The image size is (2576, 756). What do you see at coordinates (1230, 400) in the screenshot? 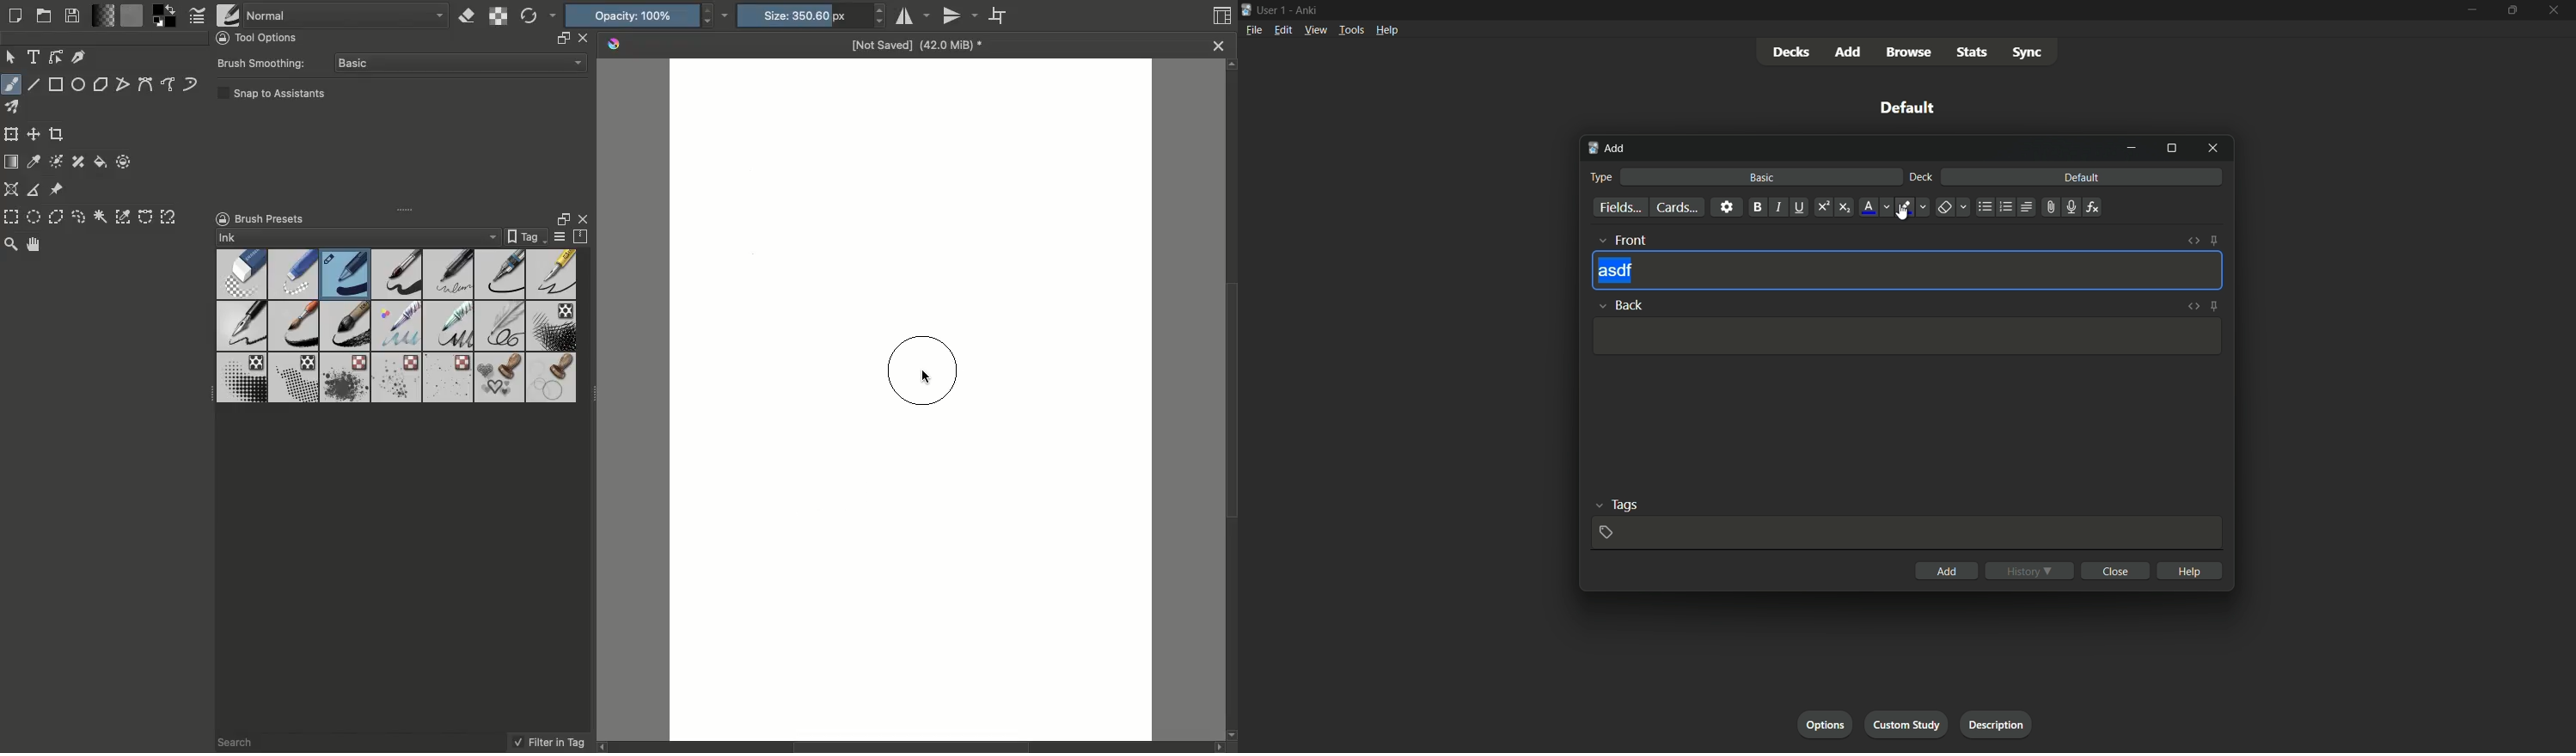
I see `Scroll` at bounding box center [1230, 400].